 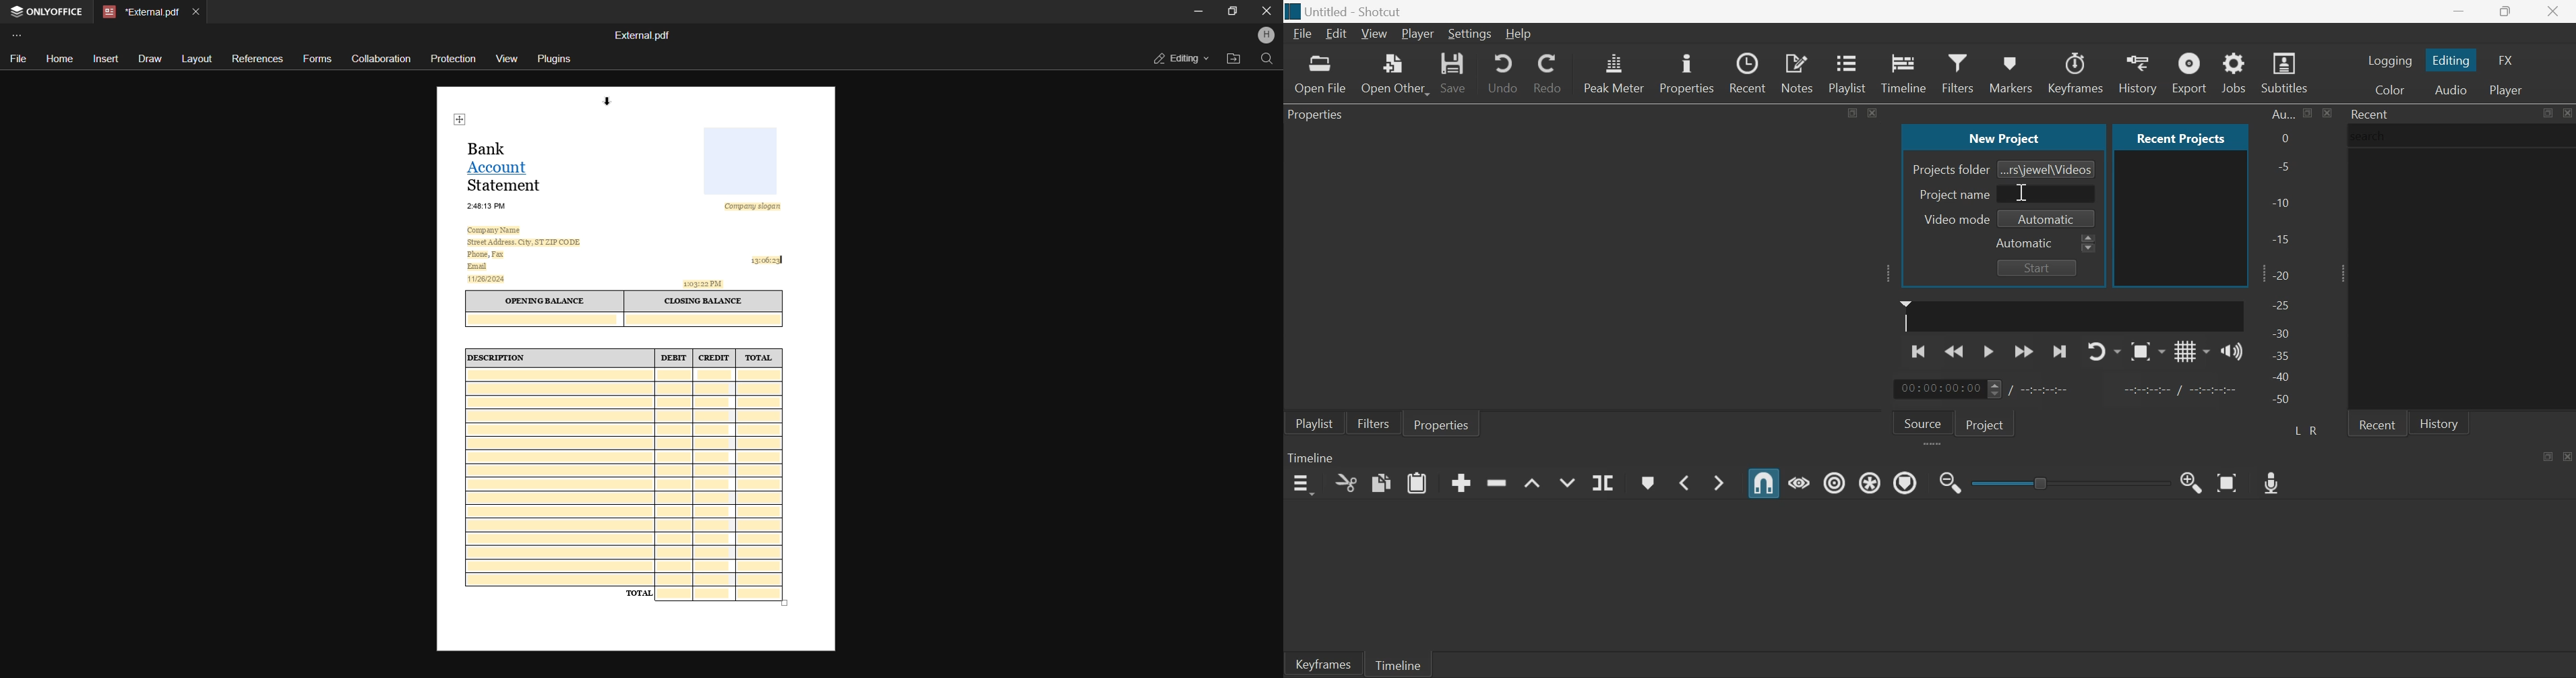 What do you see at coordinates (1955, 194) in the screenshot?
I see `Project name` at bounding box center [1955, 194].